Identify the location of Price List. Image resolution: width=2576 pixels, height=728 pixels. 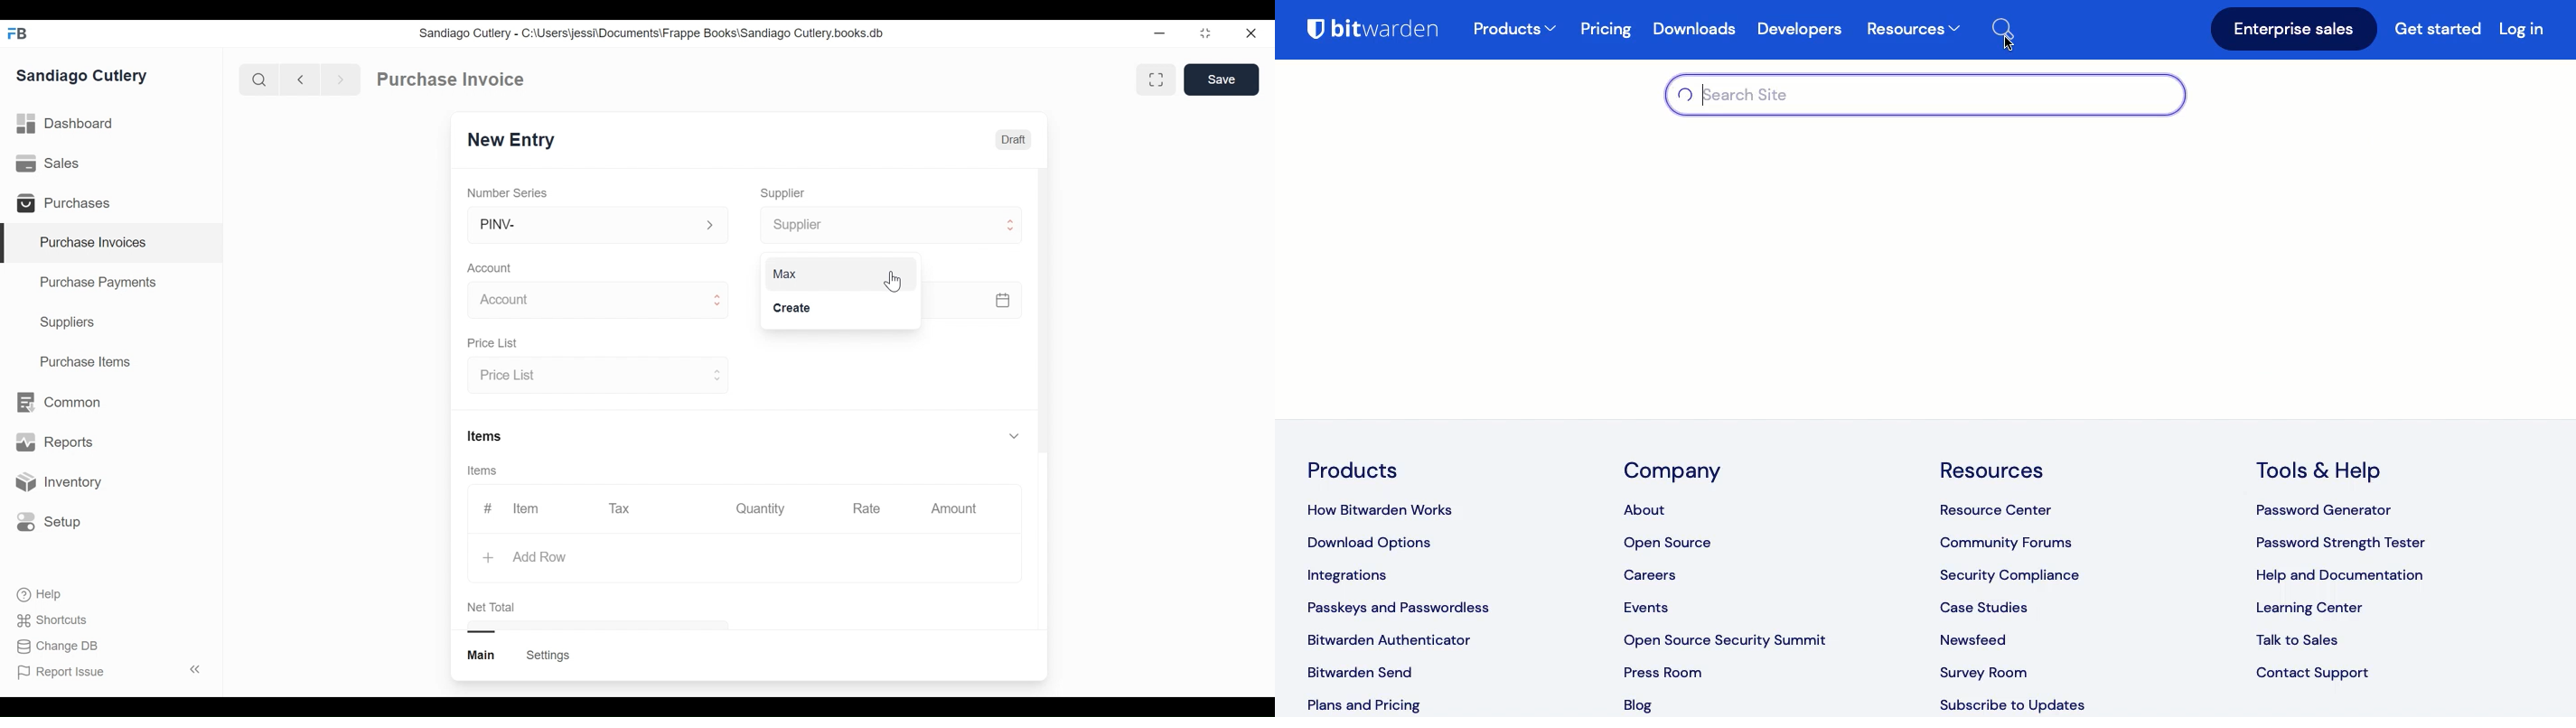
(586, 376).